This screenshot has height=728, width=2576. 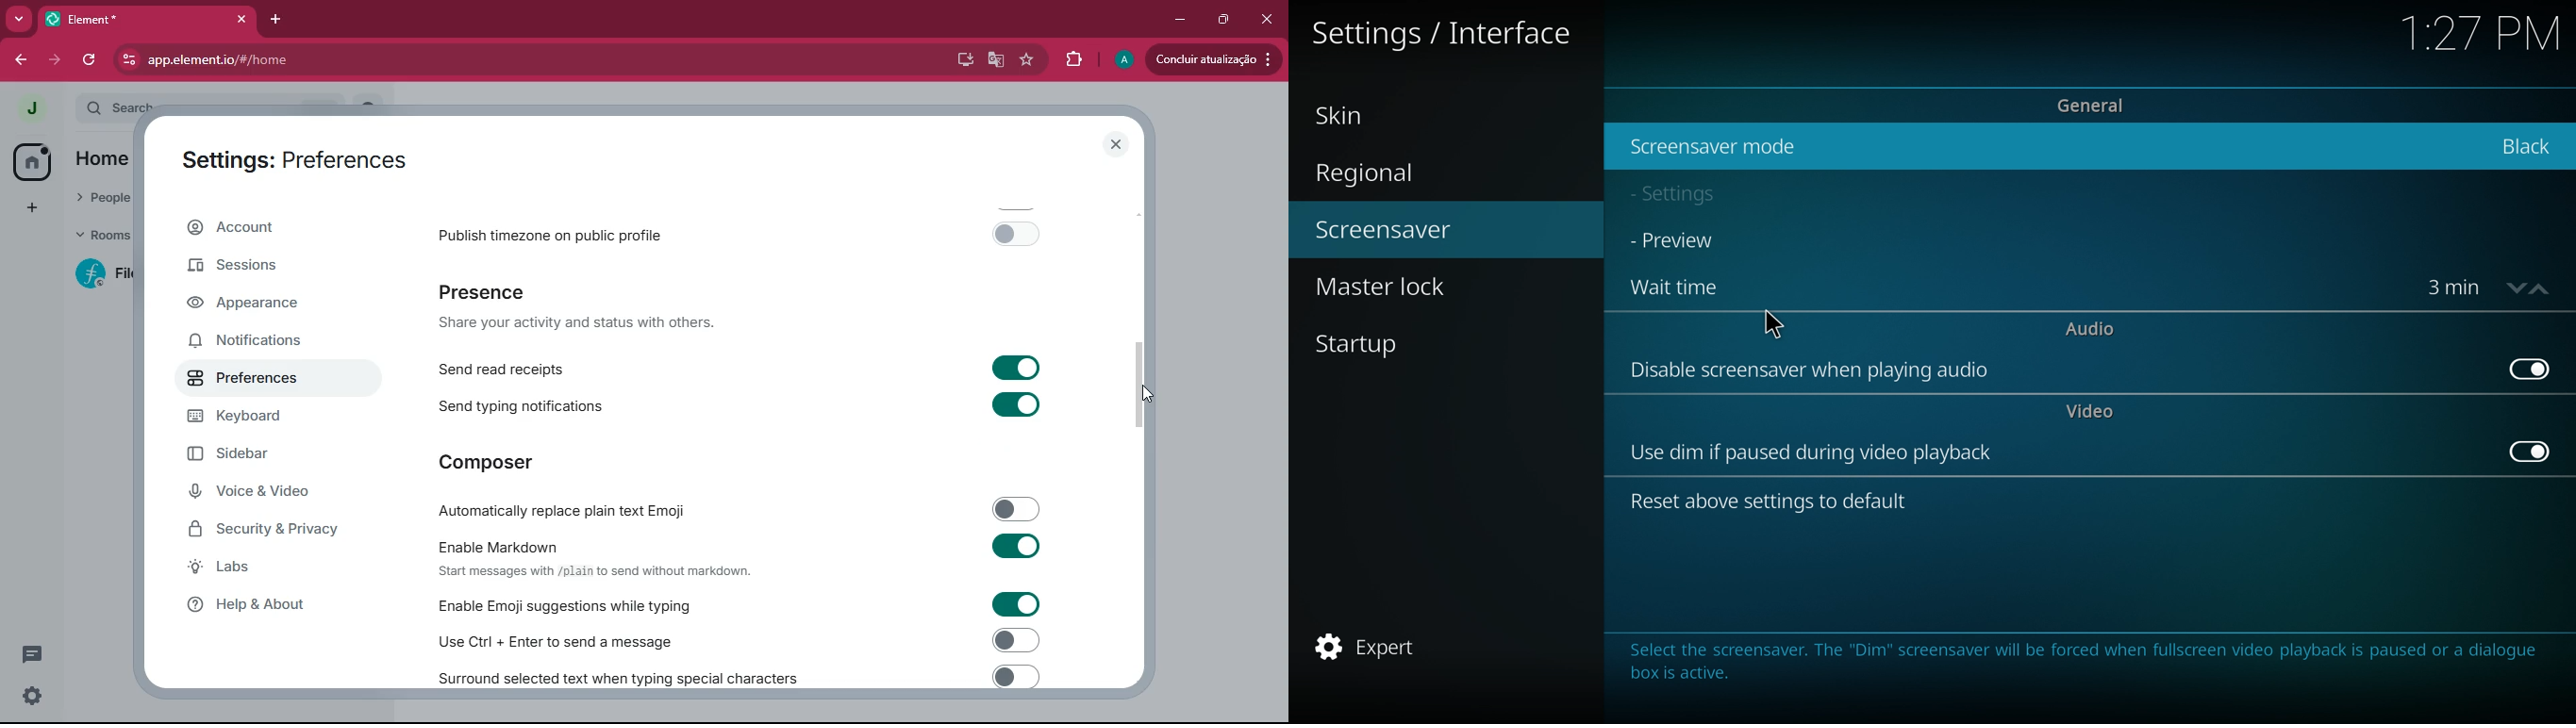 What do you see at coordinates (1265, 19) in the screenshot?
I see `close` at bounding box center [1265, 19].